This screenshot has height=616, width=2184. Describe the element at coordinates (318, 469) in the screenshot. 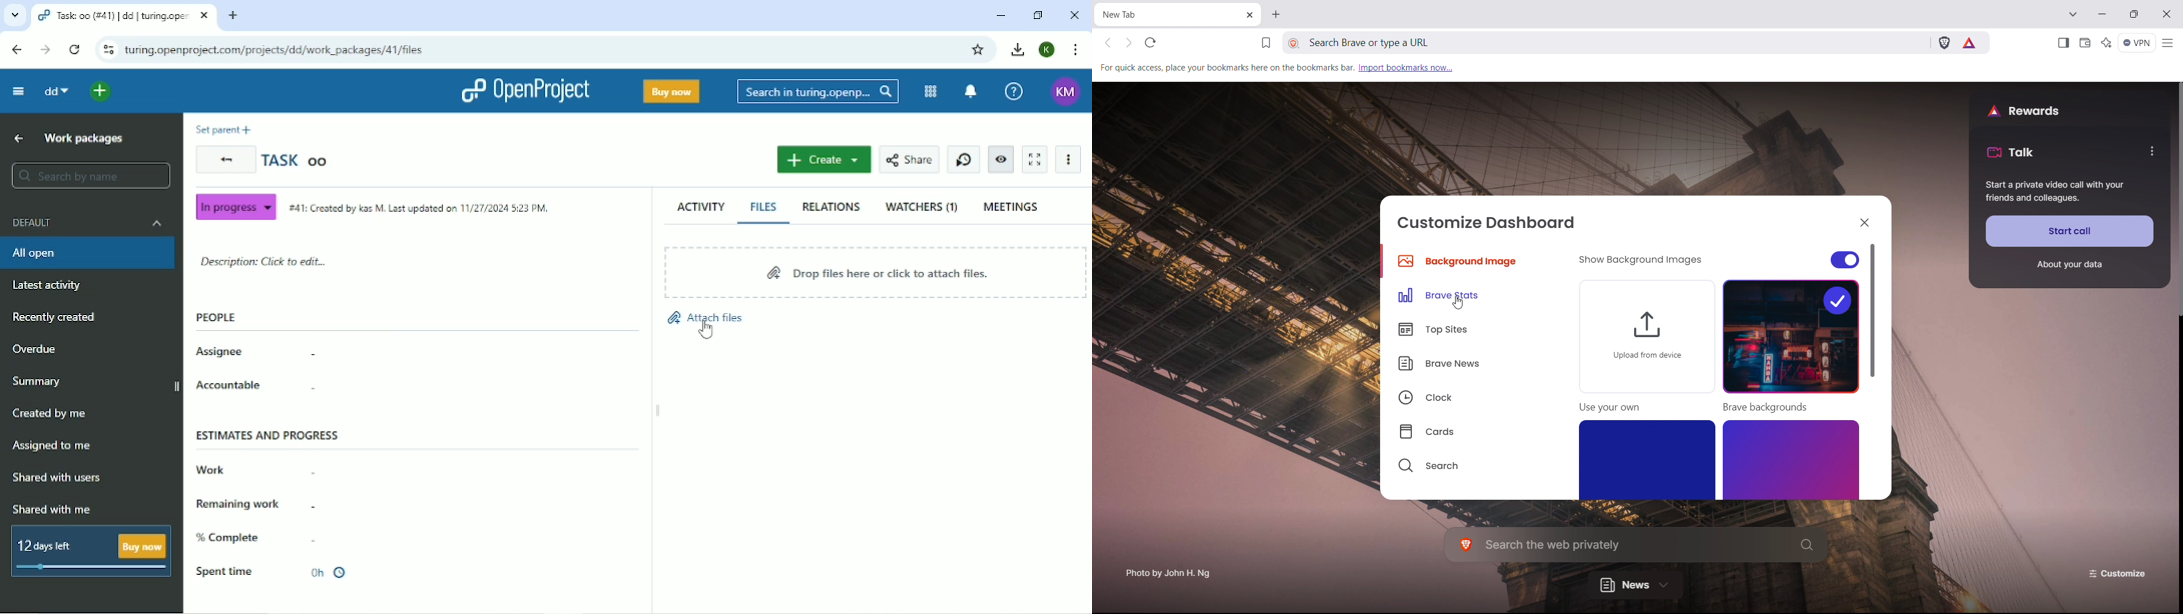

I see `-` at that location.